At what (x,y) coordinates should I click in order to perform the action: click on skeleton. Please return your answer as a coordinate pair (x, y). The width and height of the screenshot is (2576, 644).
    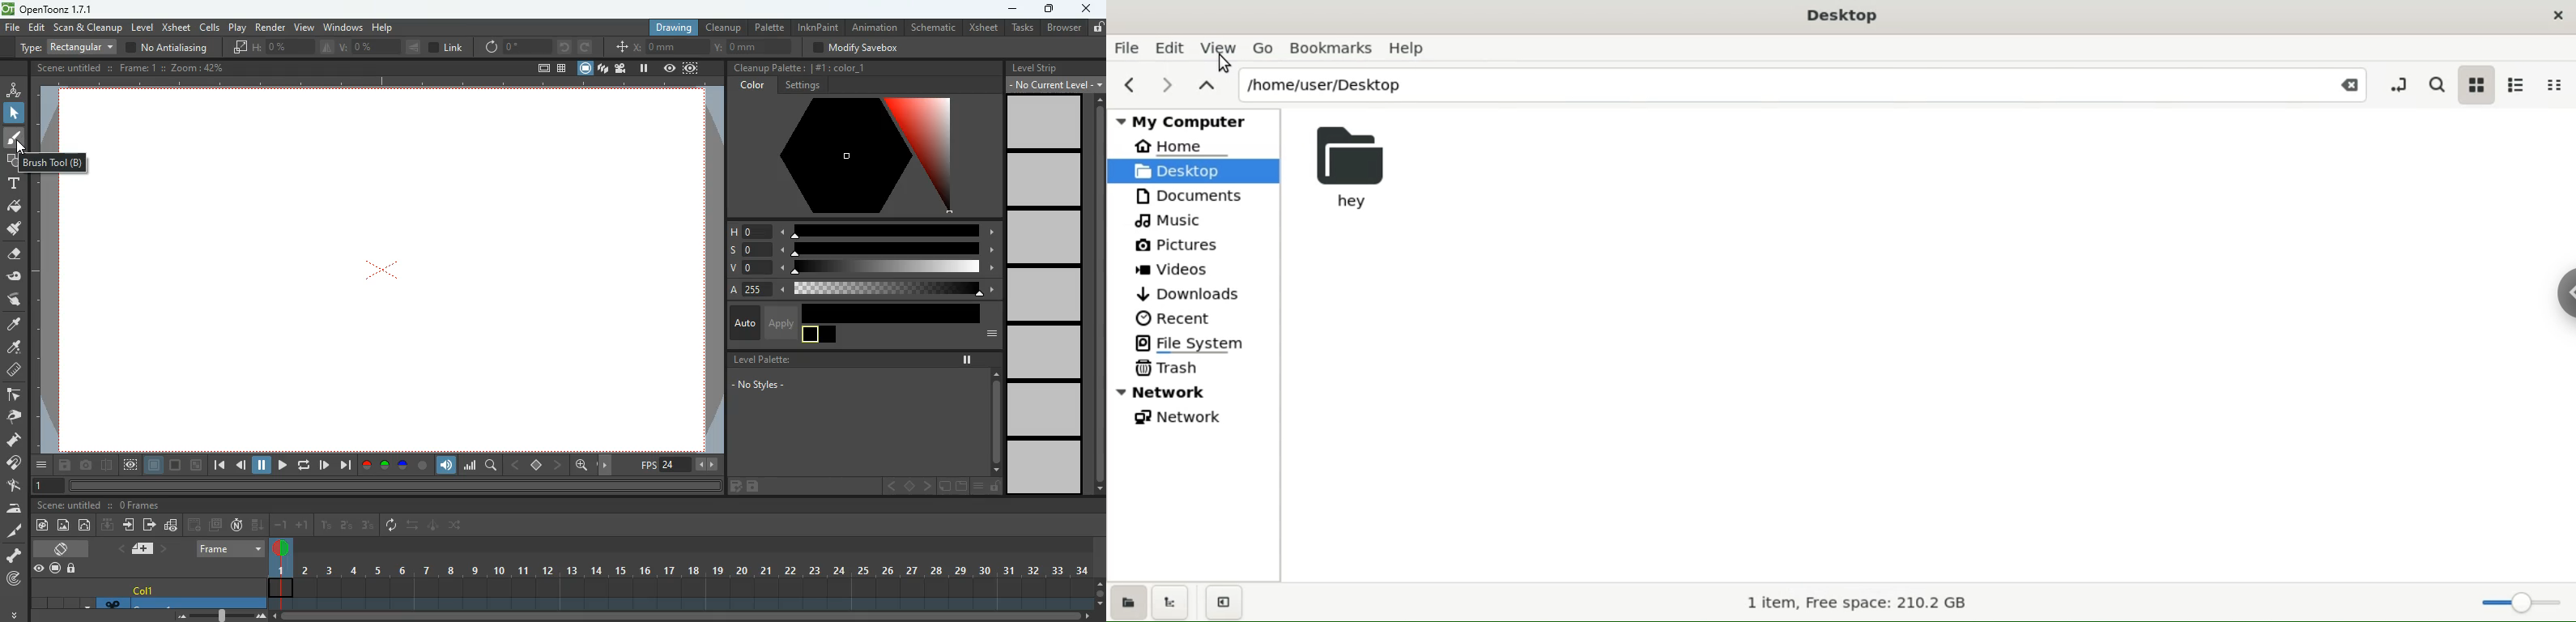
    Looking at the image, I should click on (13, 555).